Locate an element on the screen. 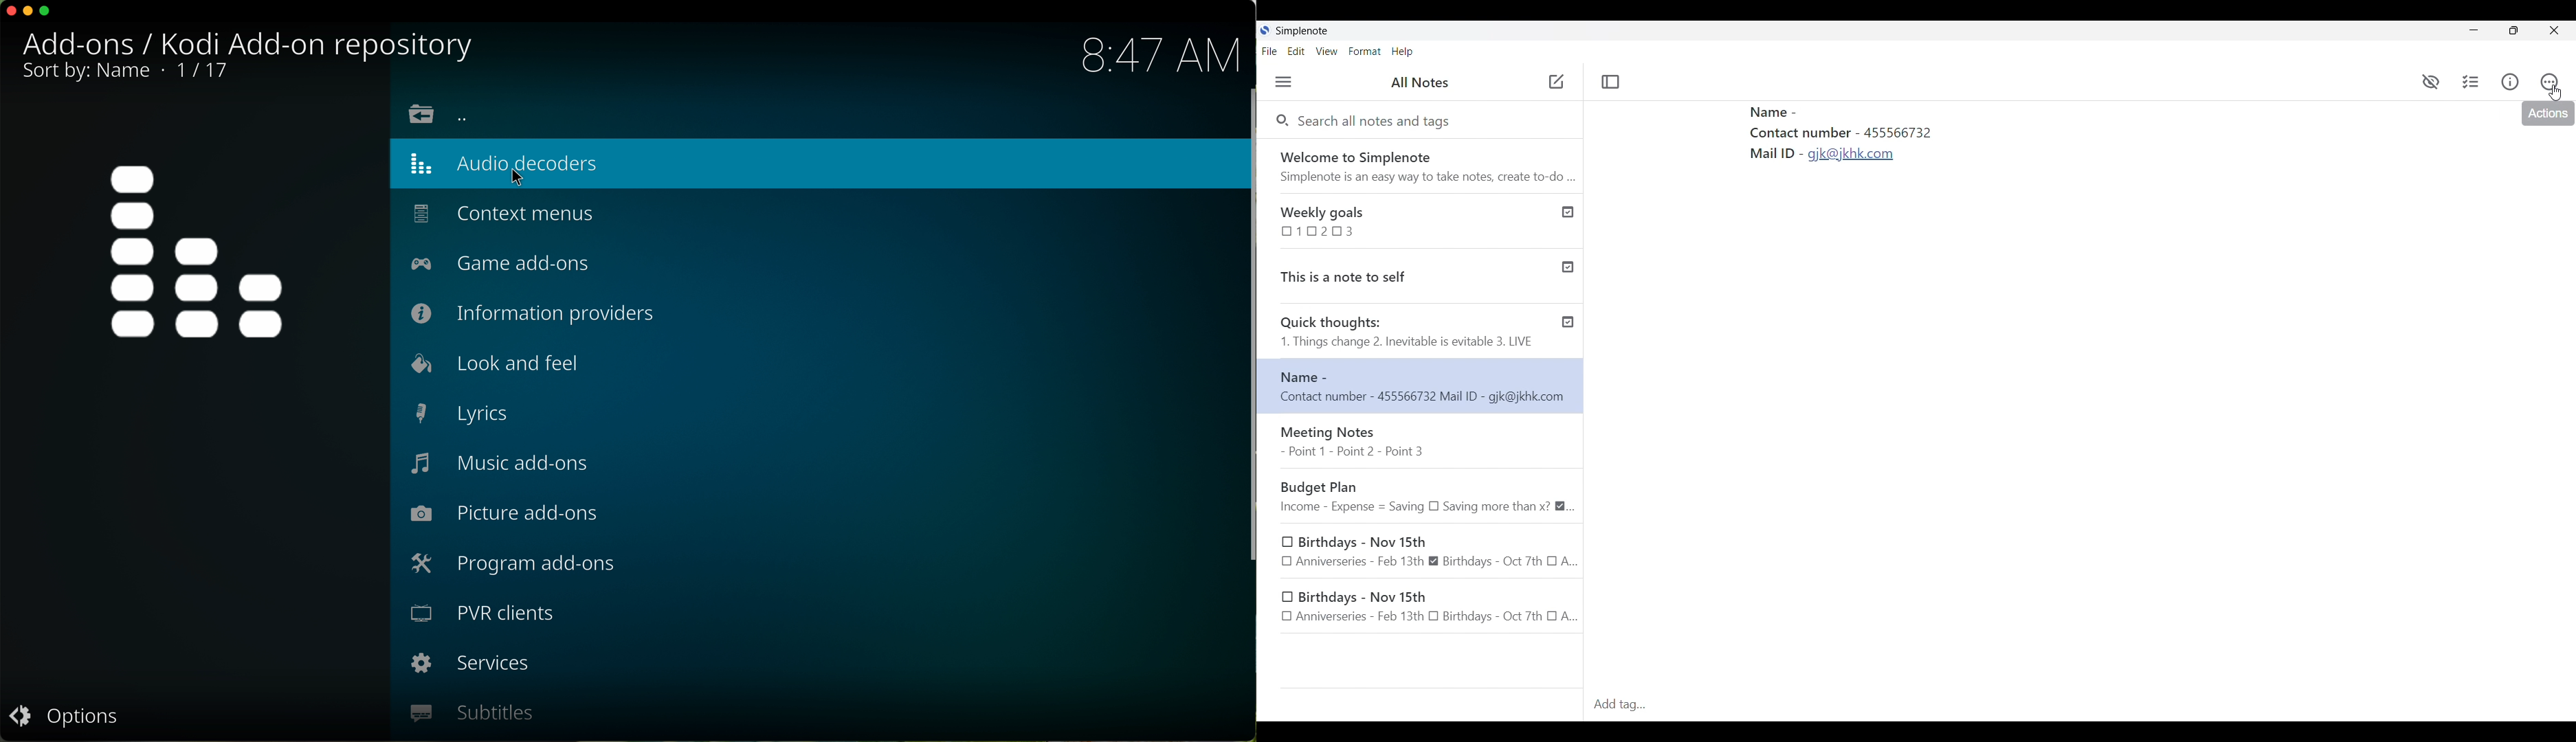  click on audio decoders is located at coordinates (516, 163).